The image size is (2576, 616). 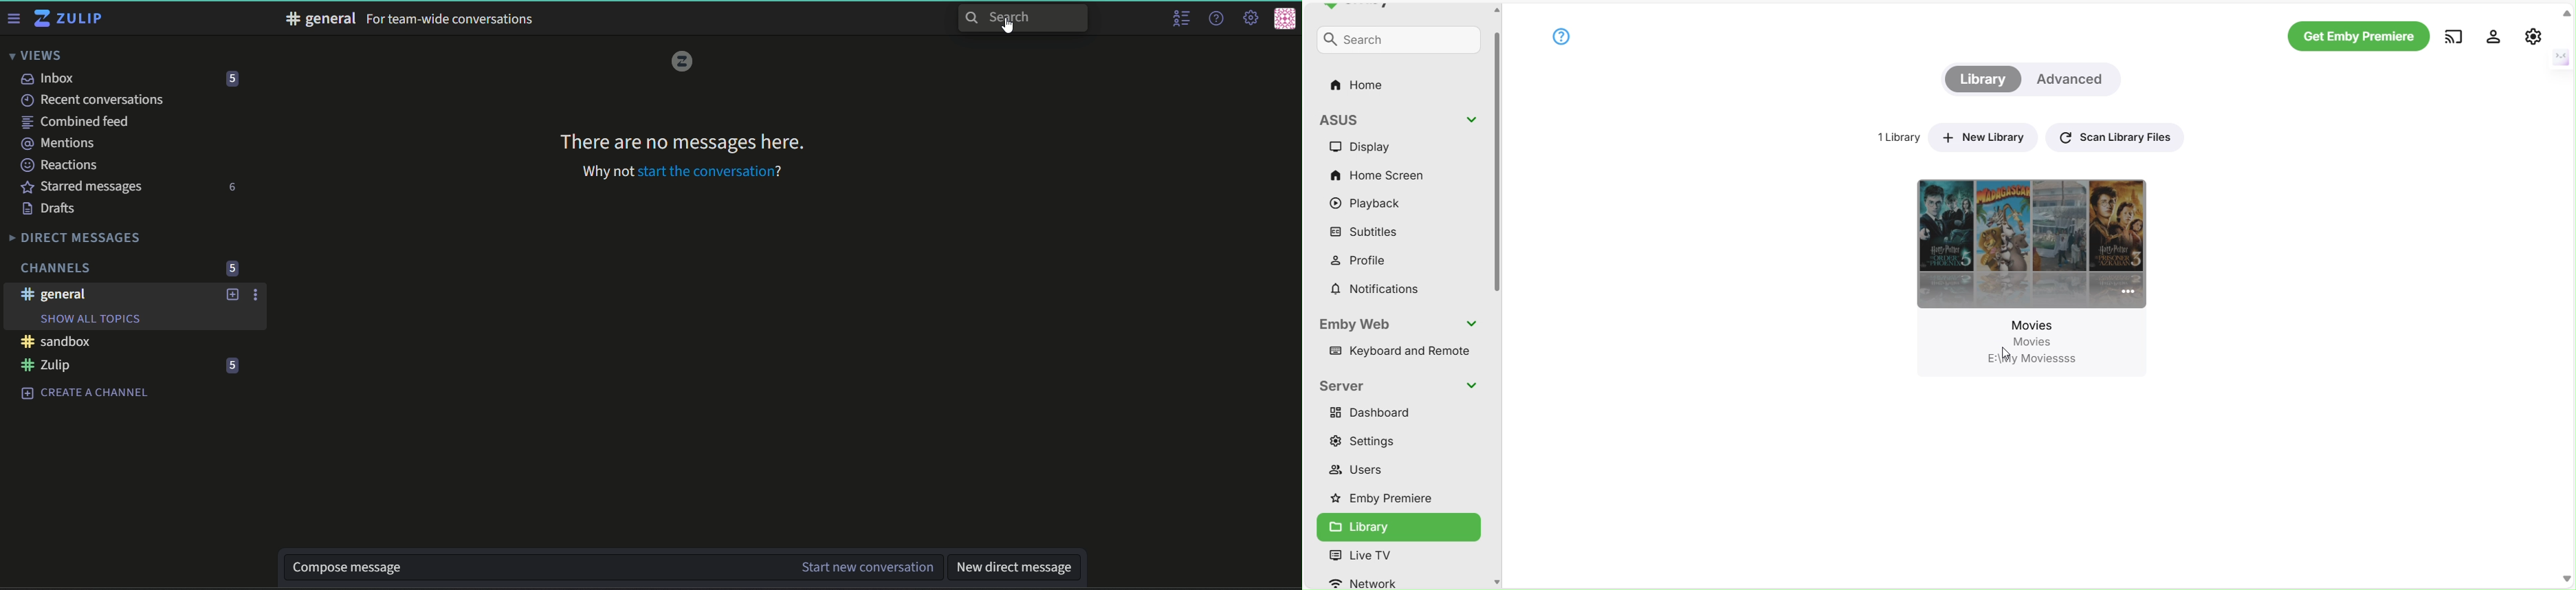 I want to click on #sandbox, so click(x=55, y=342).